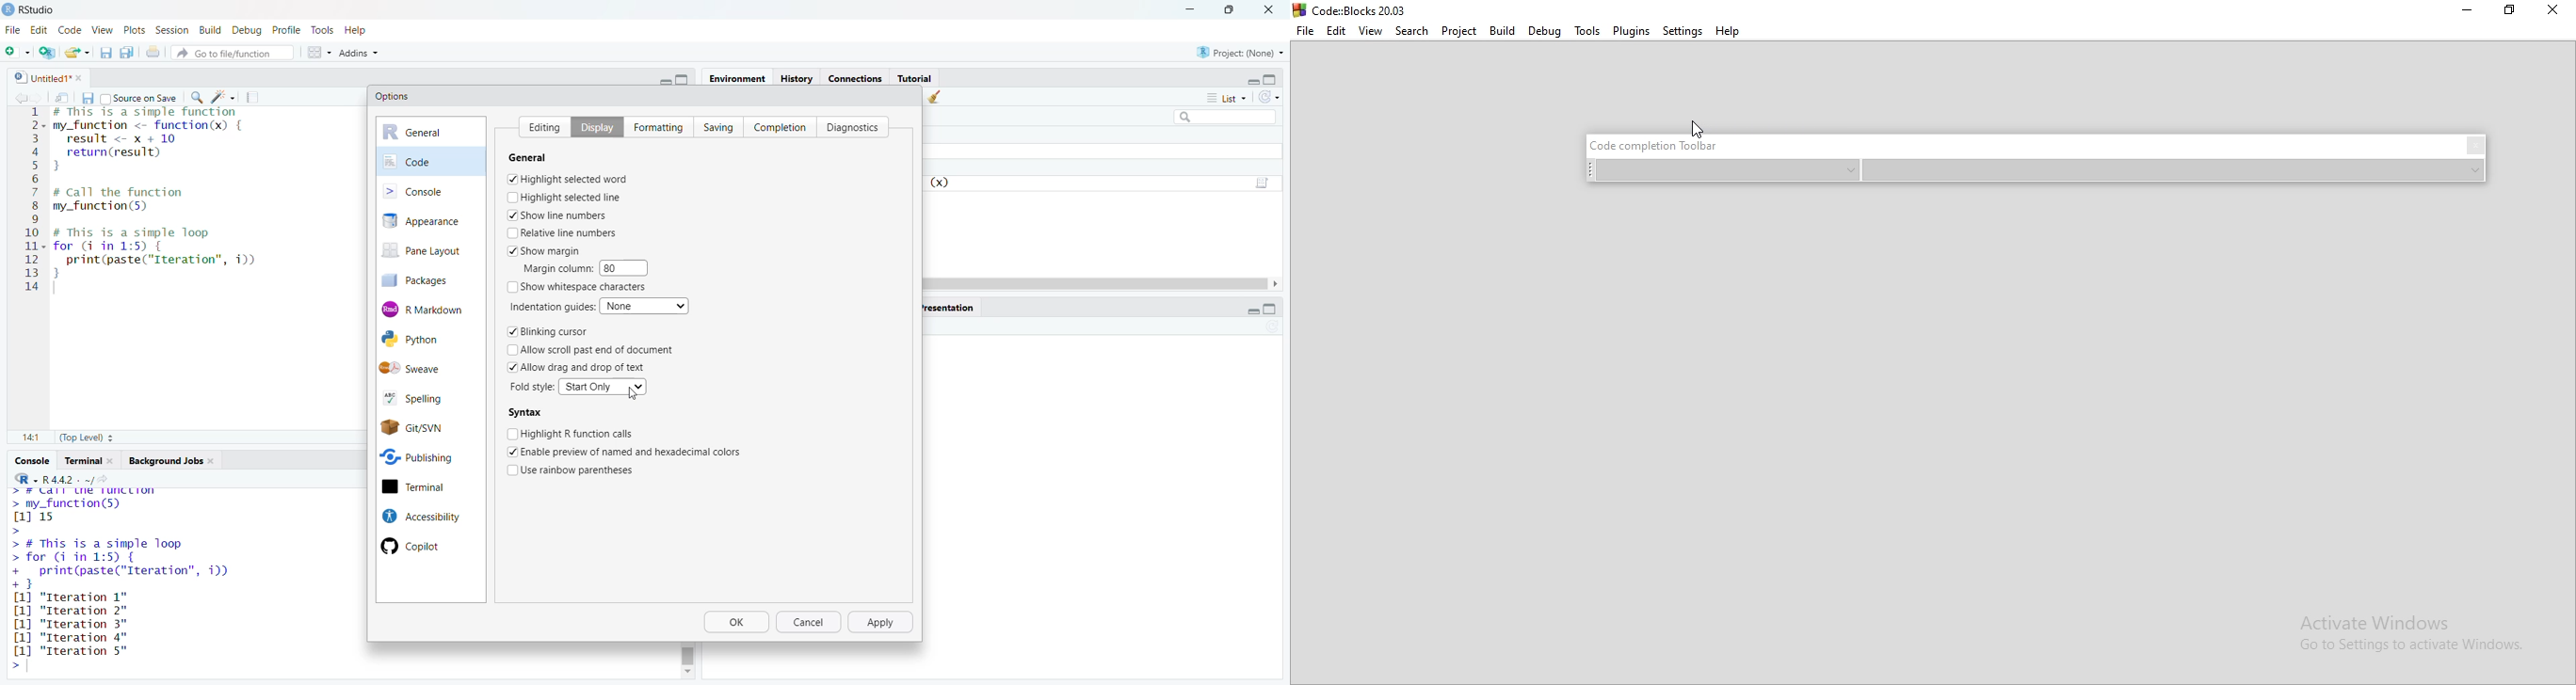 This screenshot has width=2576, height=700. Describe the element at coordinates (647, 305) in the screenshot. I see `none` at that location.